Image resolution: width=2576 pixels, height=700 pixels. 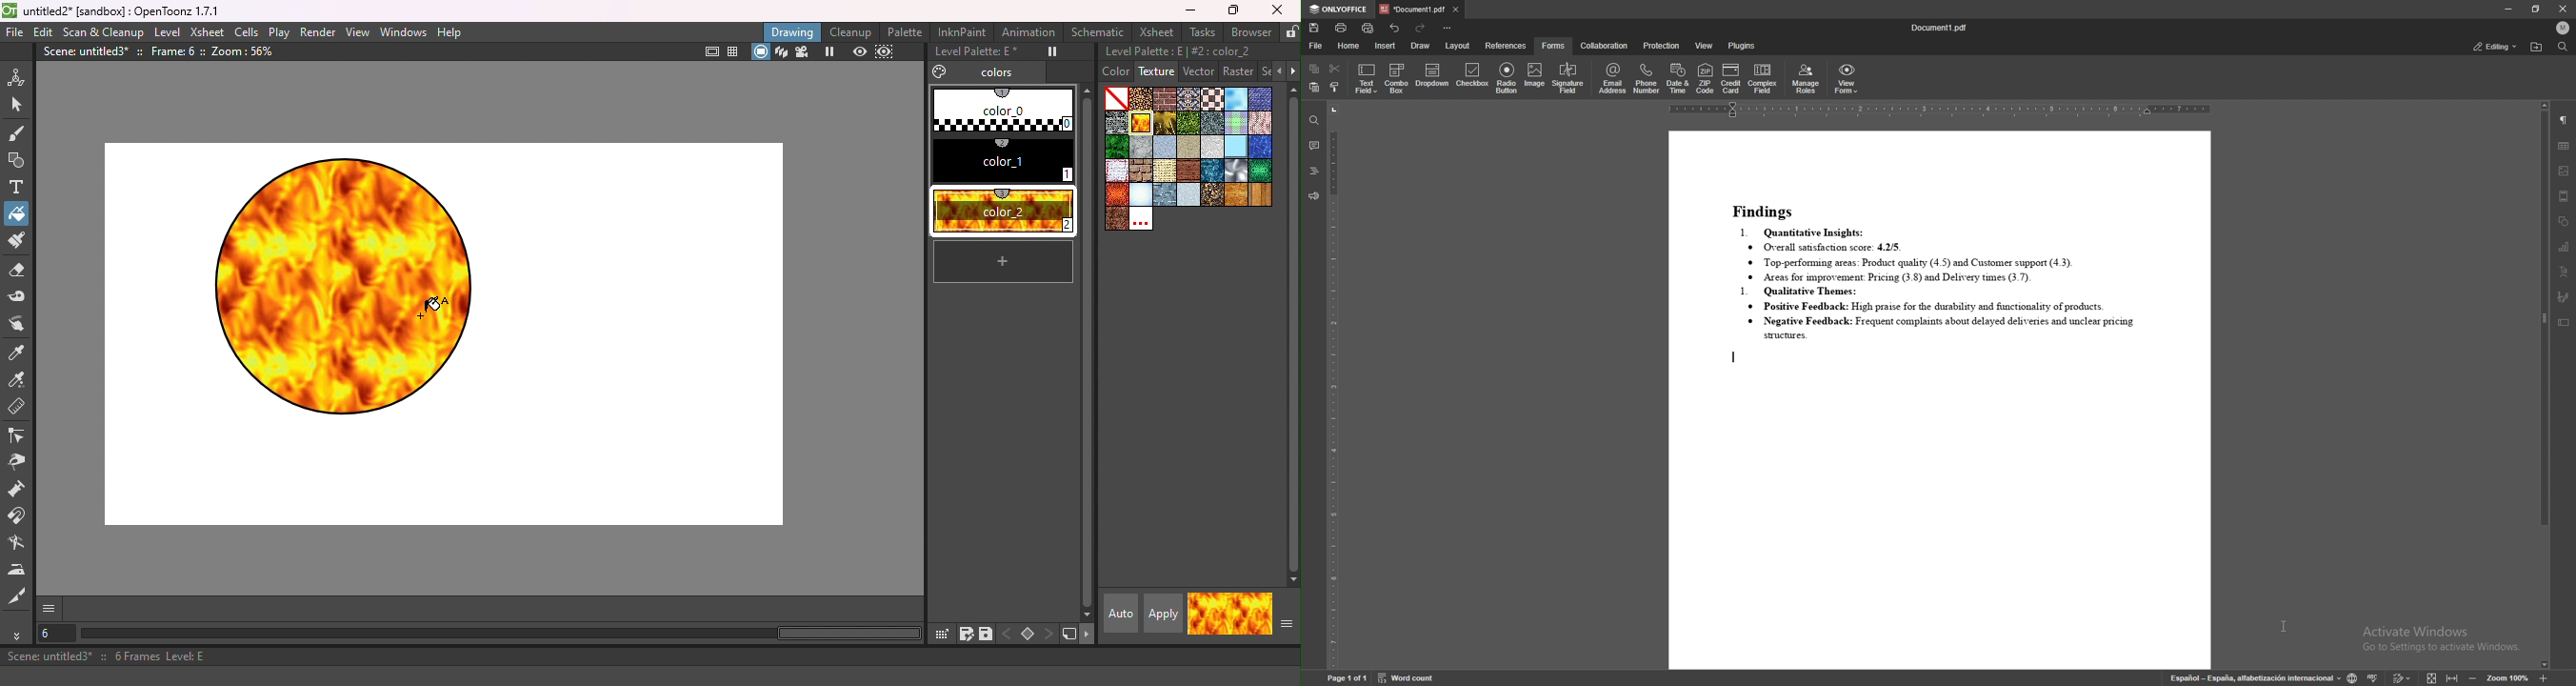 I want to click on Iron tool, so click(x=19, y=570).